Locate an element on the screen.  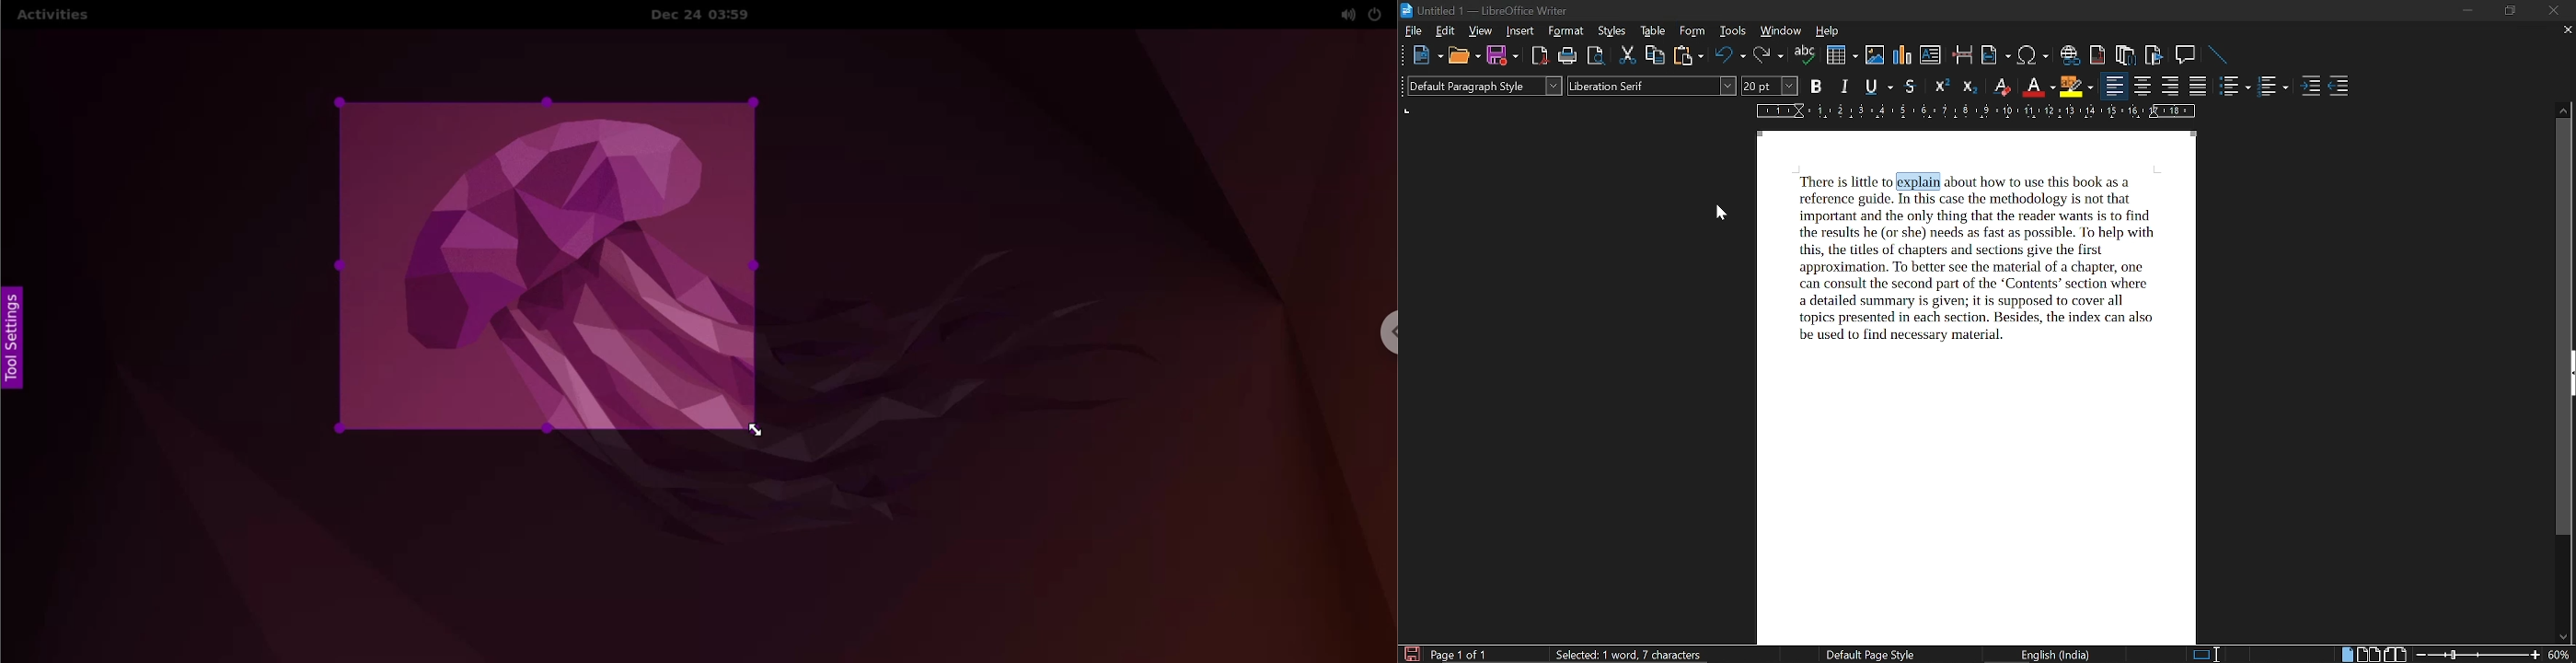
vertical scrollbar is located at coordinates (2567, 329).